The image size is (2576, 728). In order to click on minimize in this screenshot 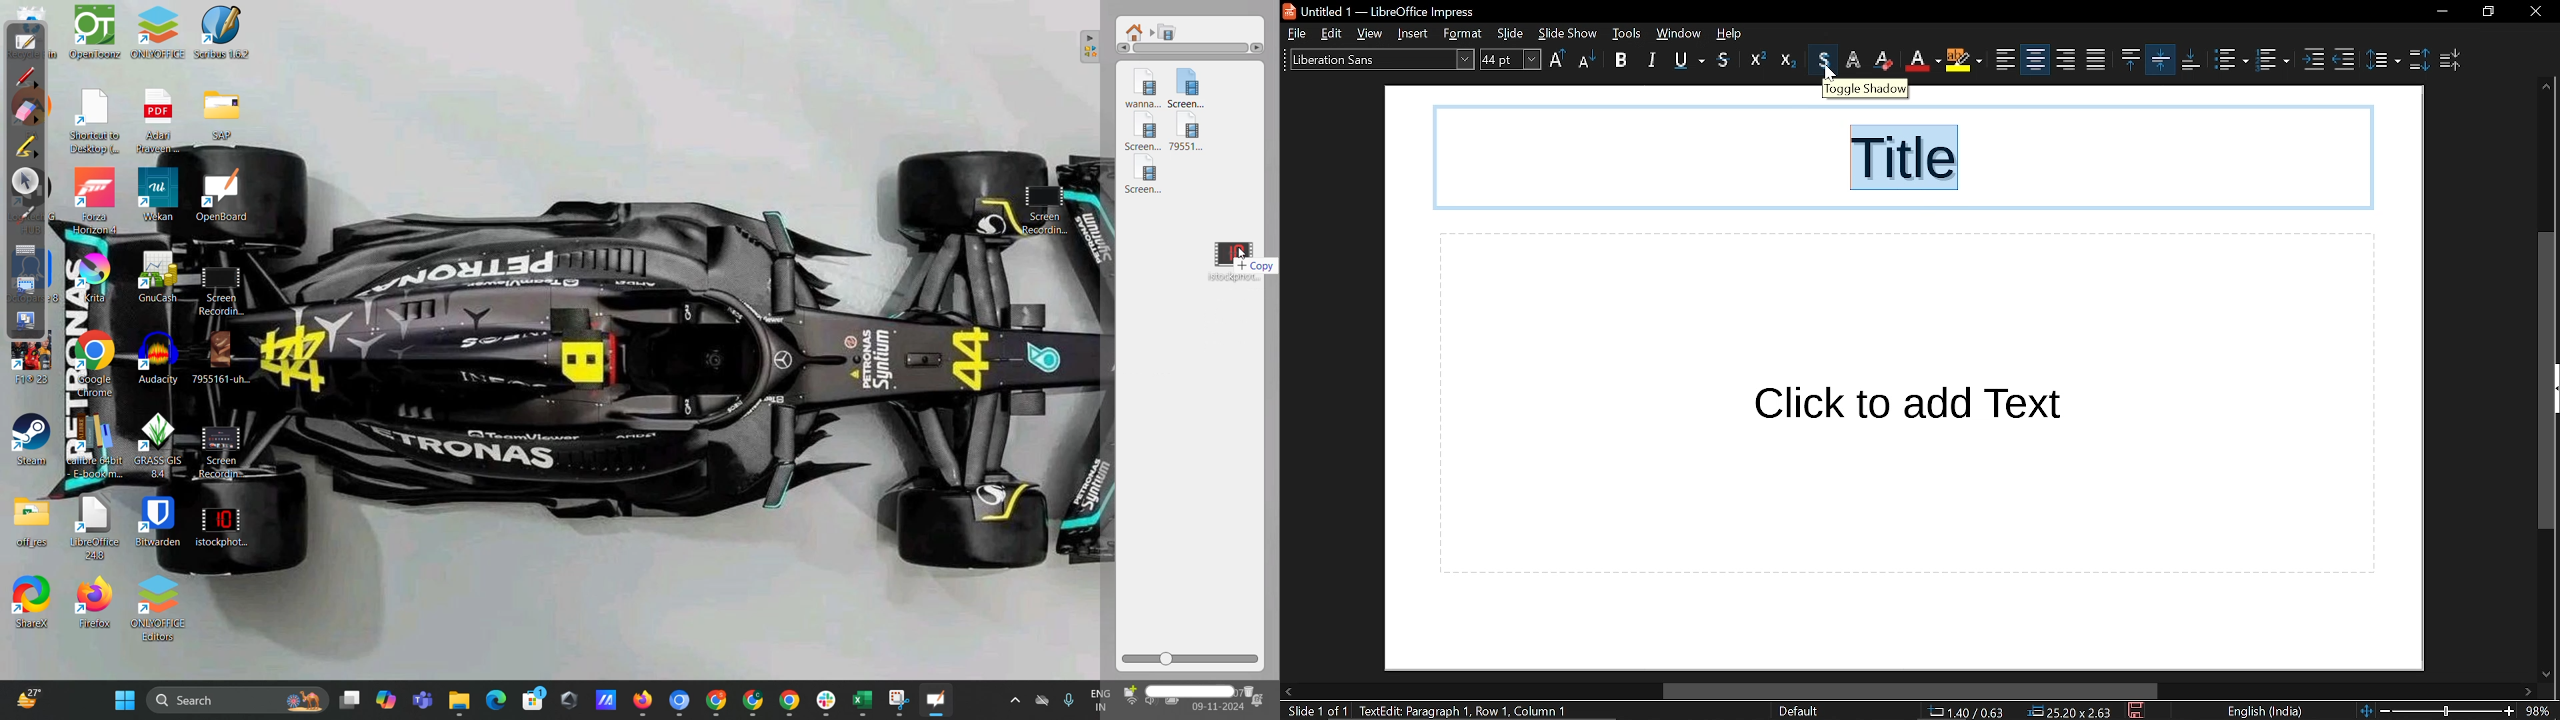, I will do `click(2441, 12)`.